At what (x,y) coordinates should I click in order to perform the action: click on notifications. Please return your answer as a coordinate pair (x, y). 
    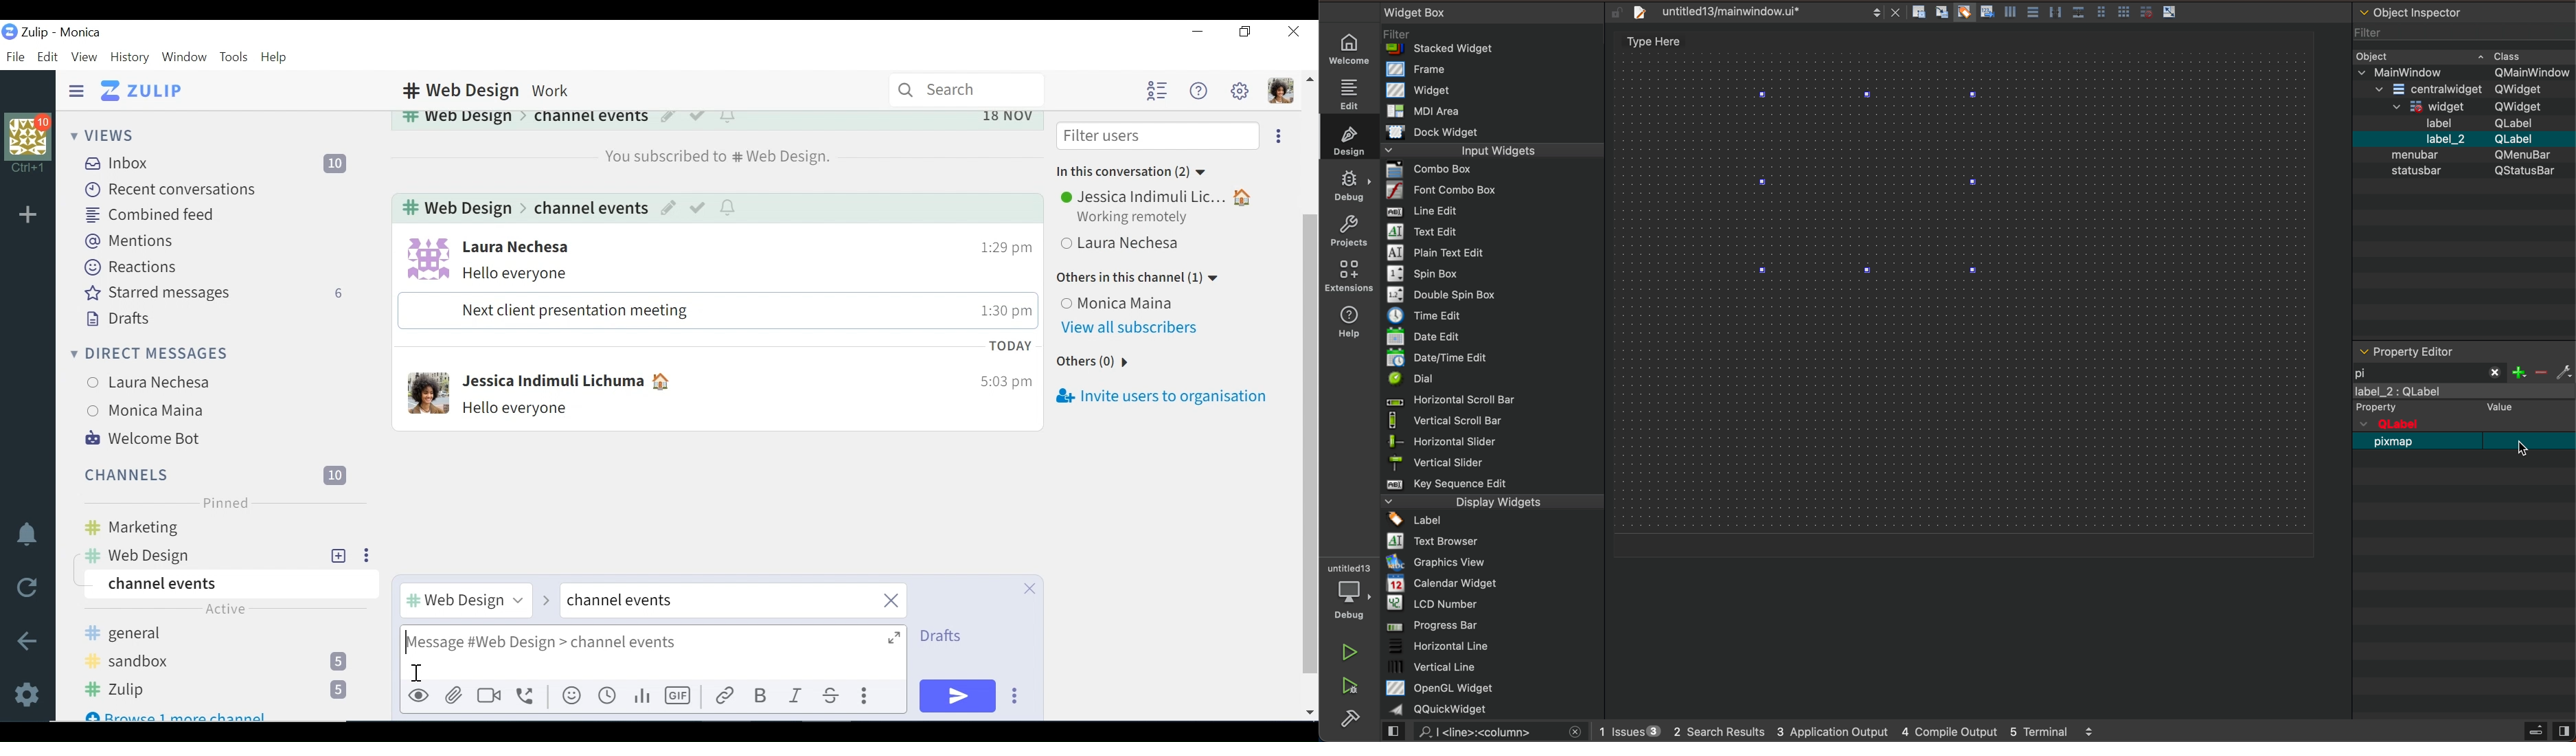
    Looking at the image, I should click on (27, 532).